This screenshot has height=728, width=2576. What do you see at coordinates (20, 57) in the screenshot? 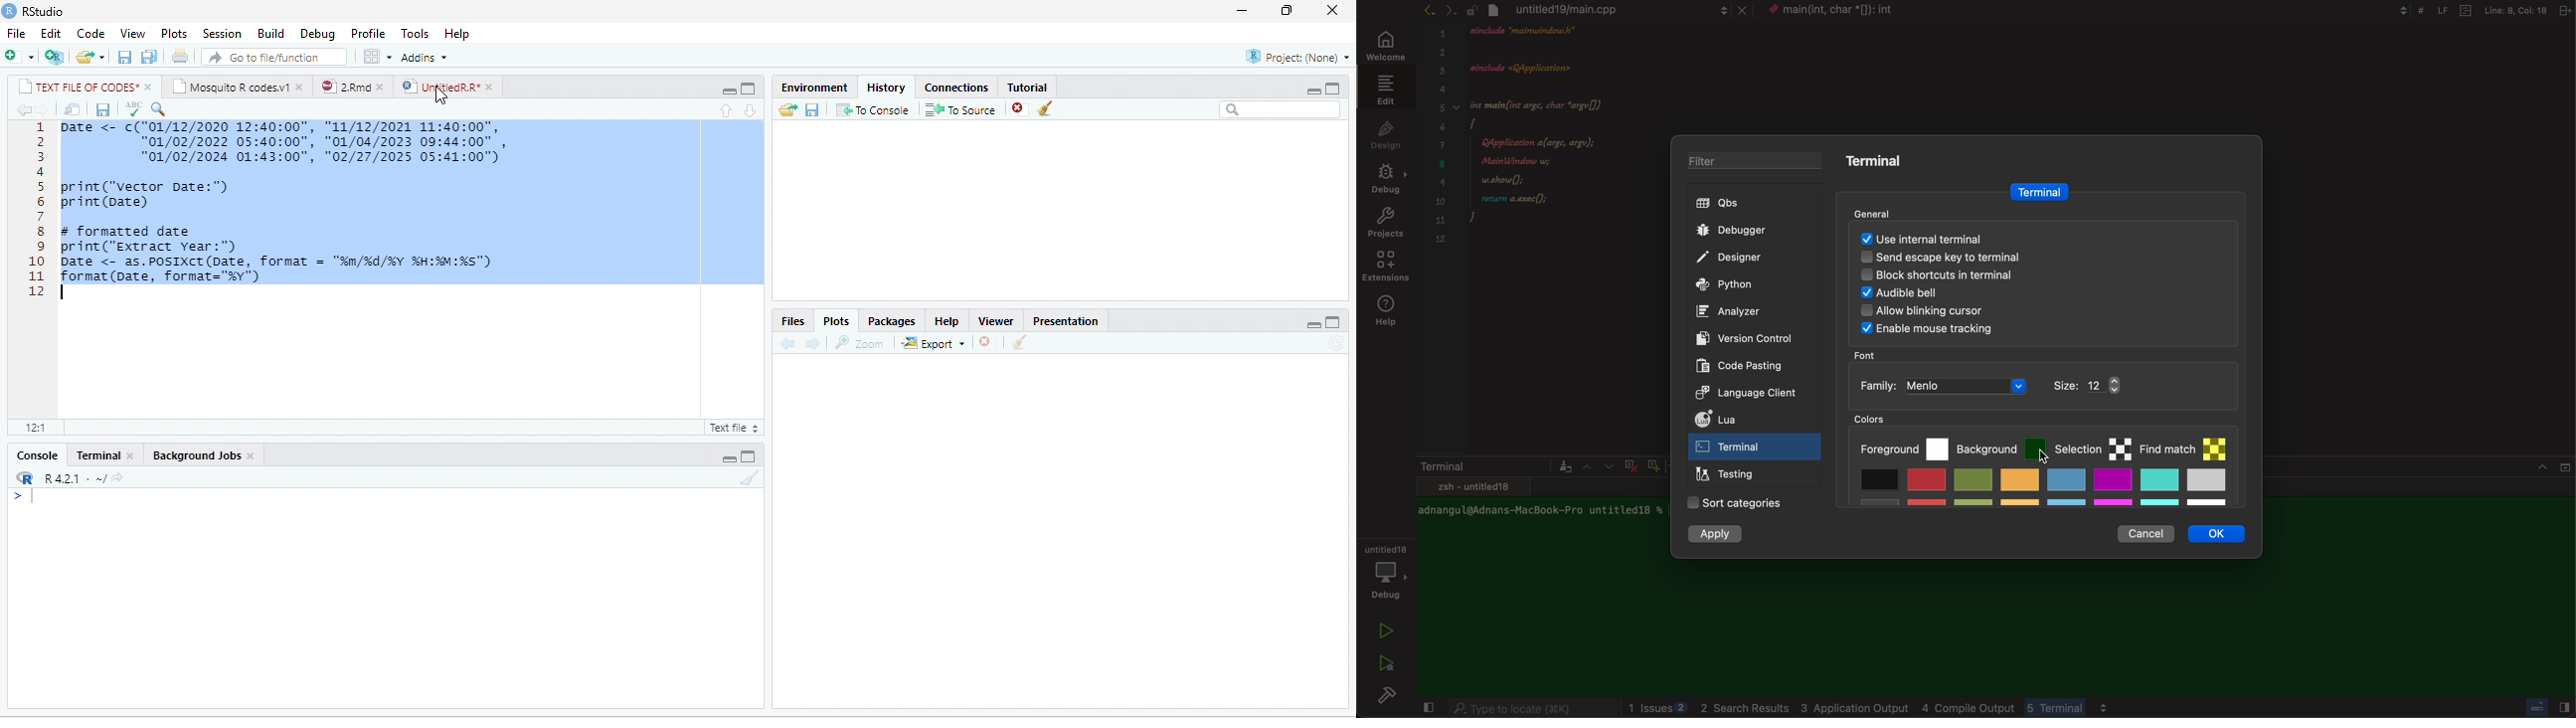
I see `new file` at bounding box center [20, 57].